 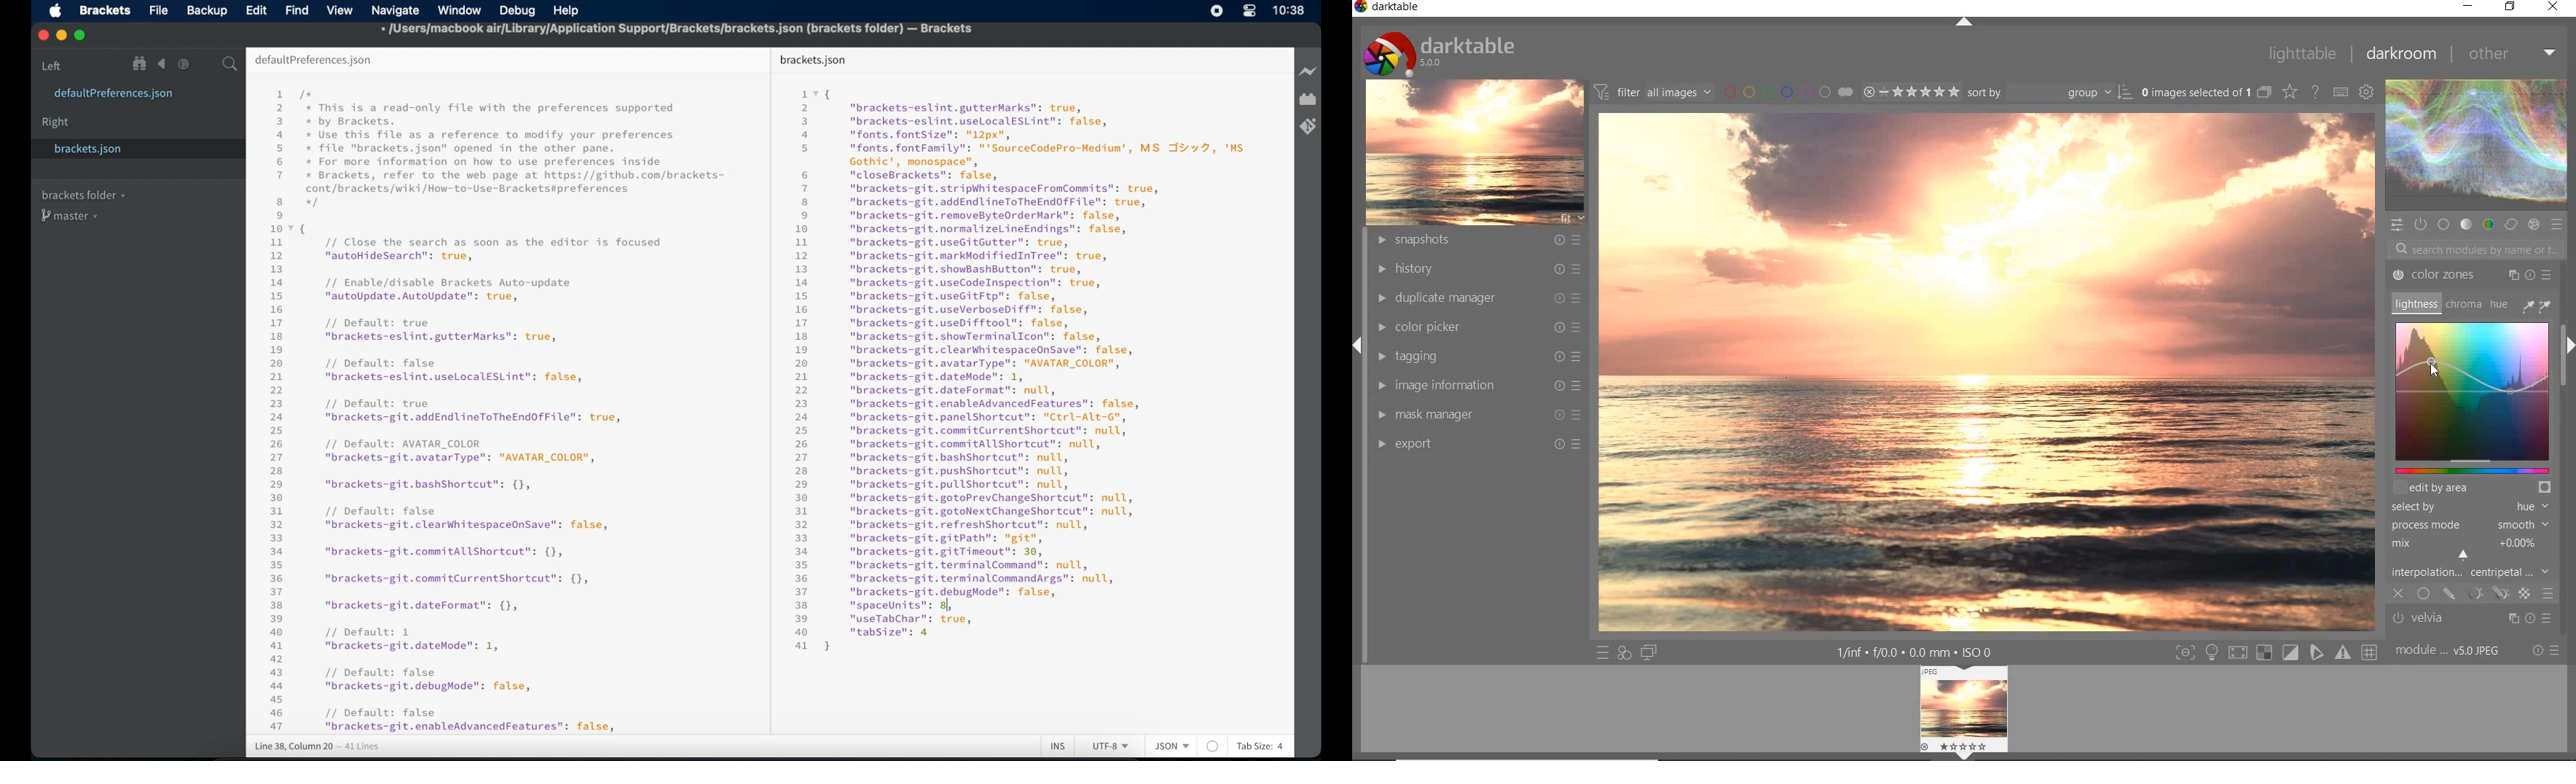 What do you see at coordinates (160, 11) in the screenshot?
I see `file` at bounding box center [160, 11].